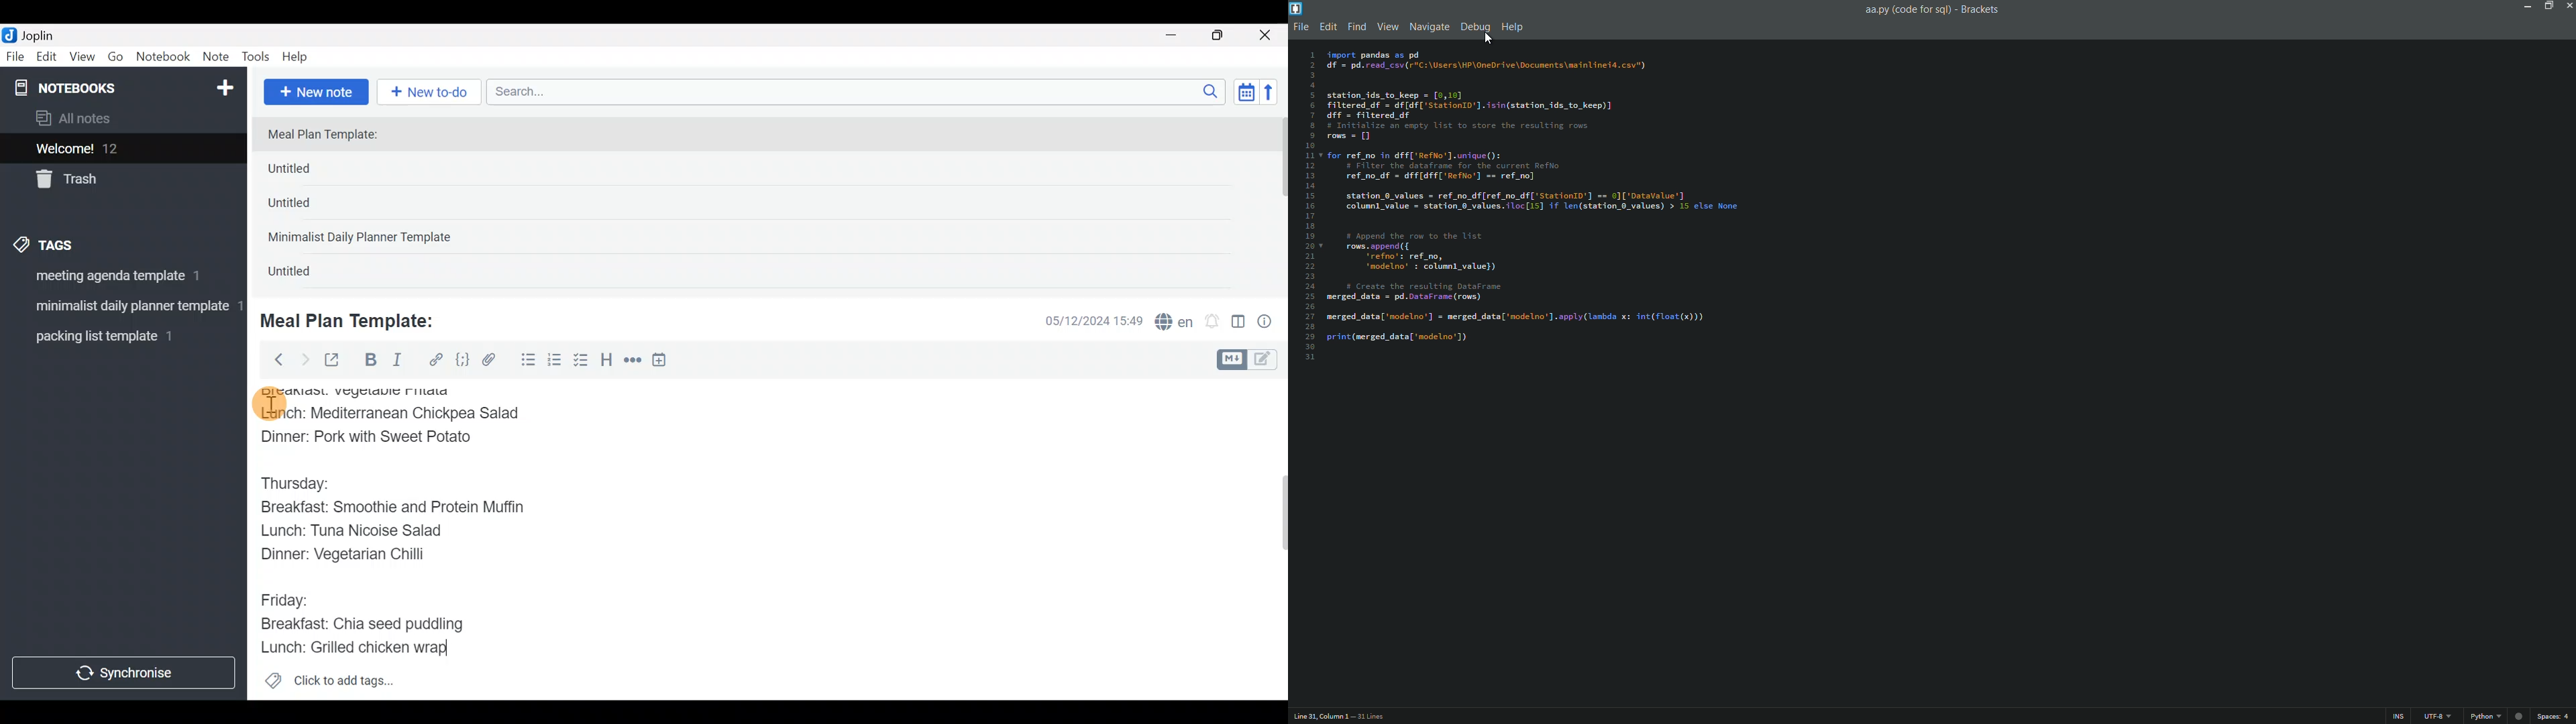 Image resolution: width=2576 pixels, height=728 pixels. Describe the element at coordinates (398, 412) in the screenshot. I see `Lunch: Mediterranean Chickpea Salad` at that location.